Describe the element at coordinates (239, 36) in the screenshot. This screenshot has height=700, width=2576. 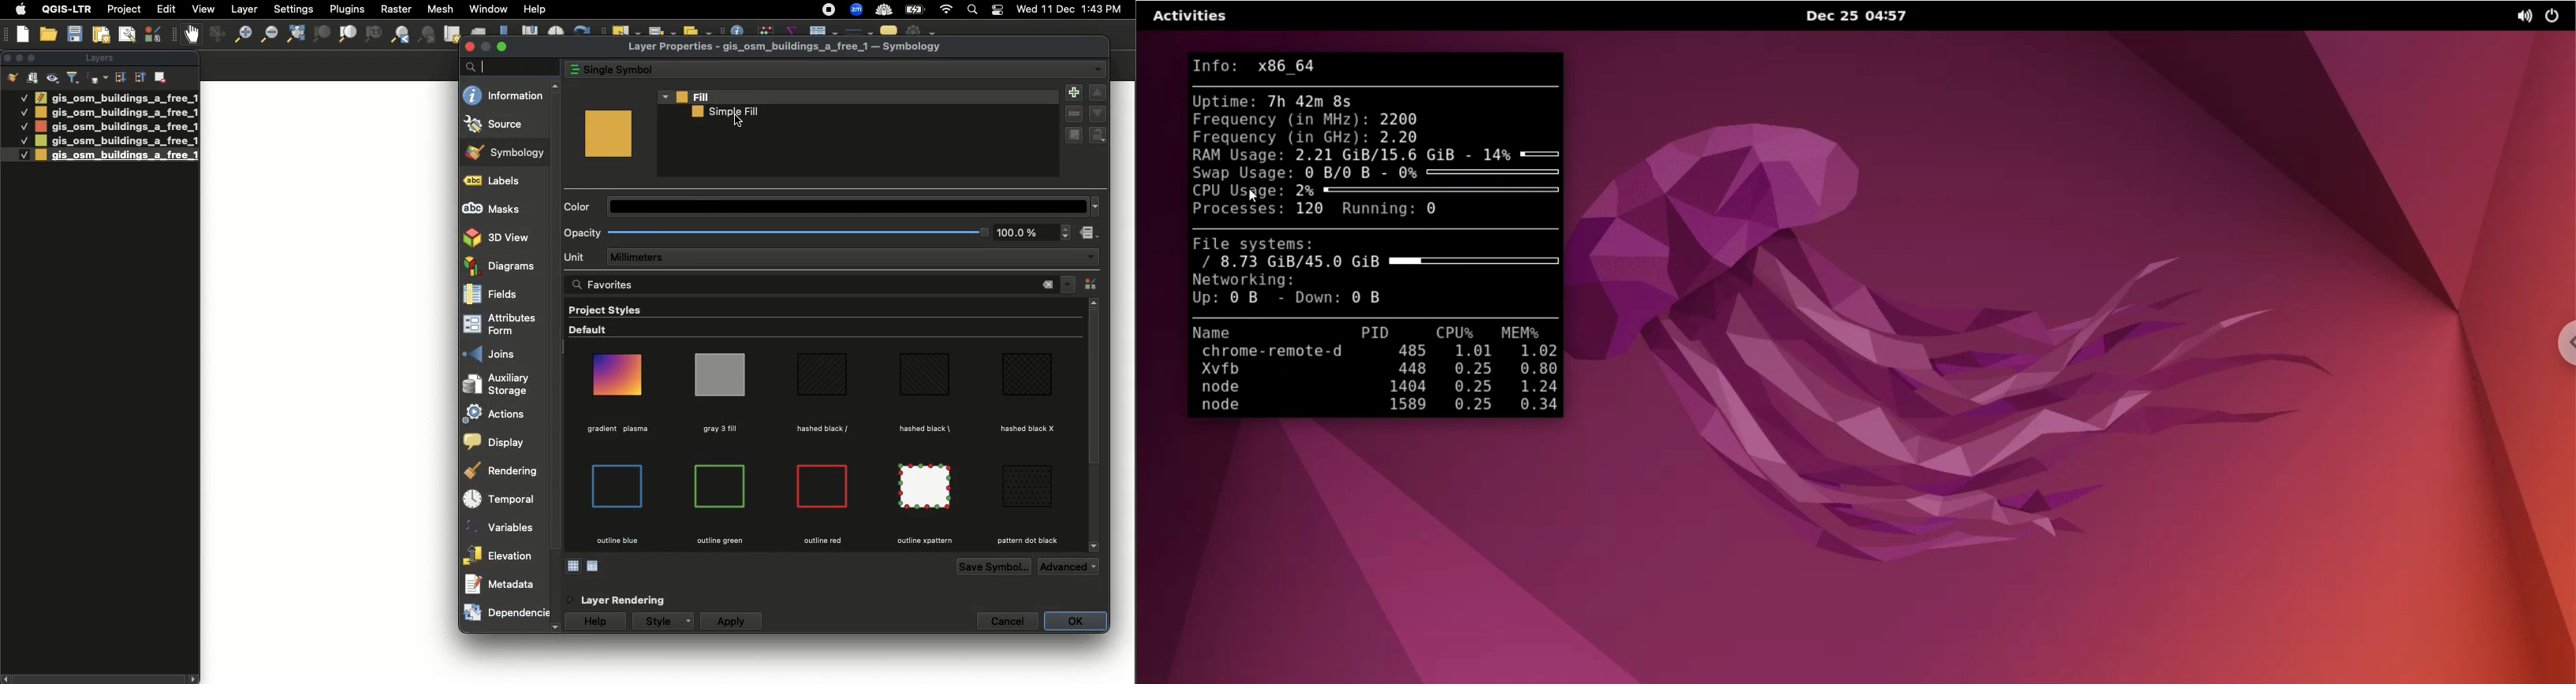
I see `Zoom out` at that location.